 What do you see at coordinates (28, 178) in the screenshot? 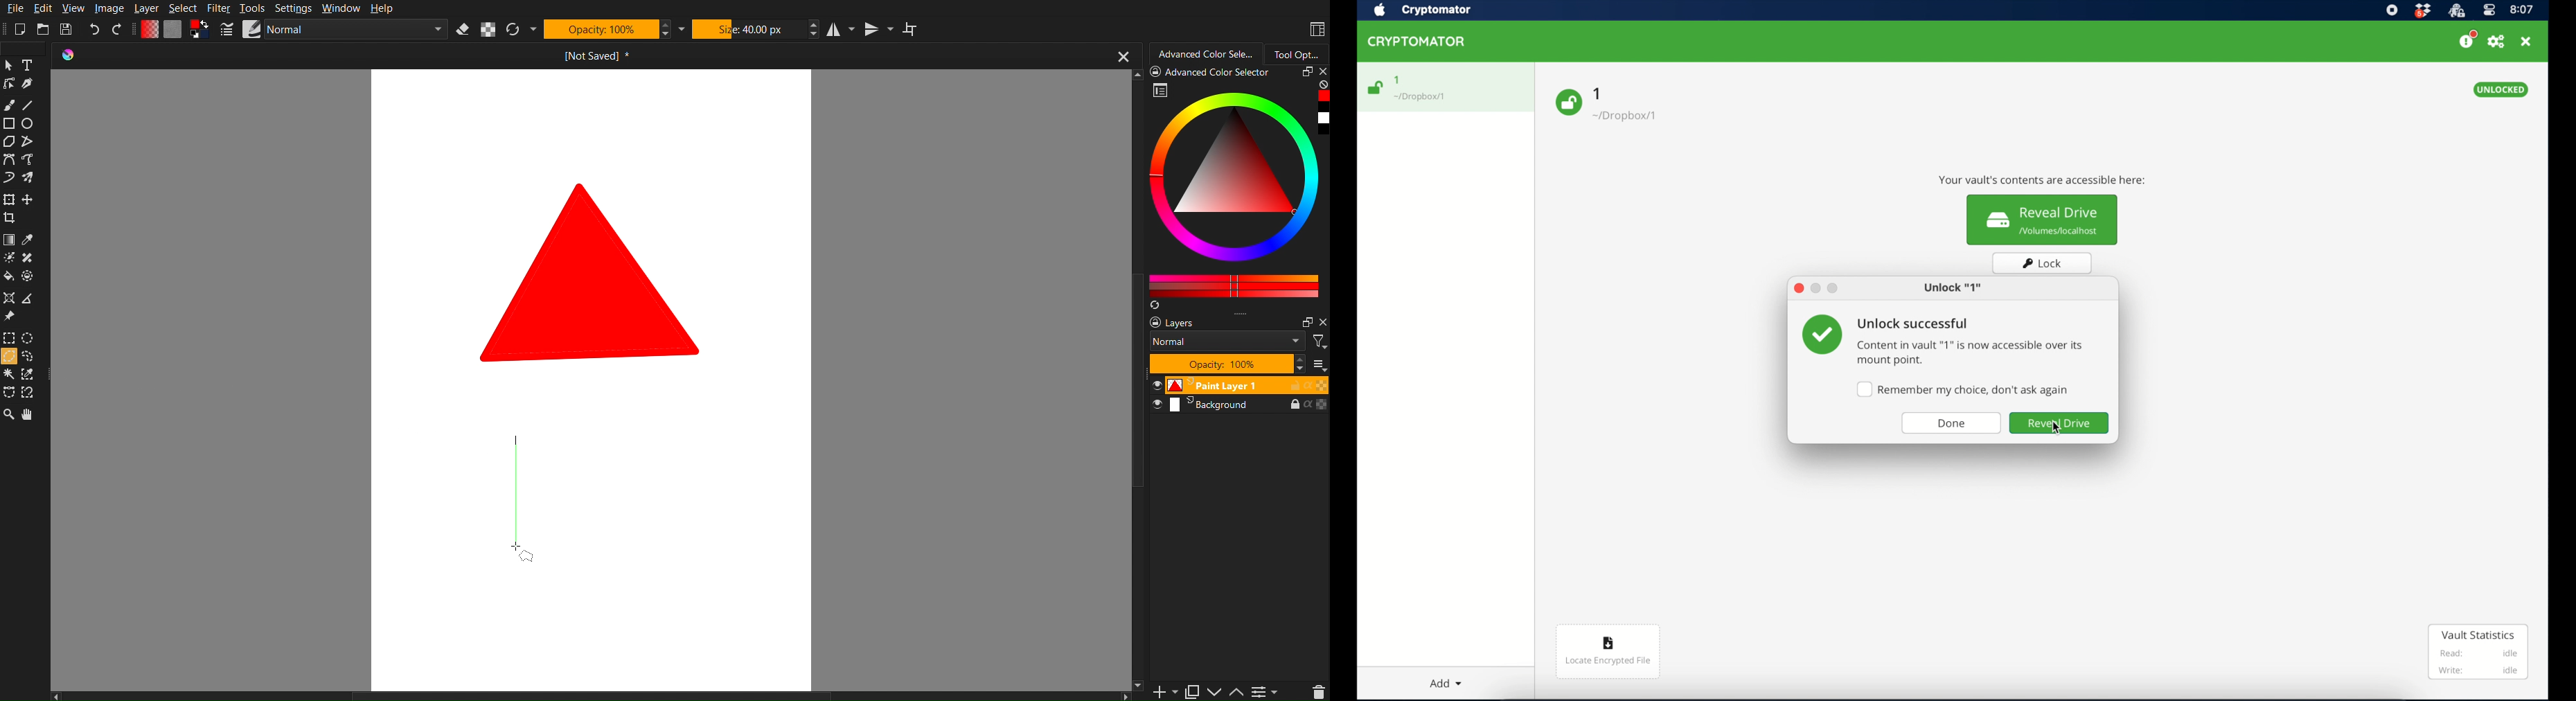
I see `Free shape` at bounding box center [28, 178].